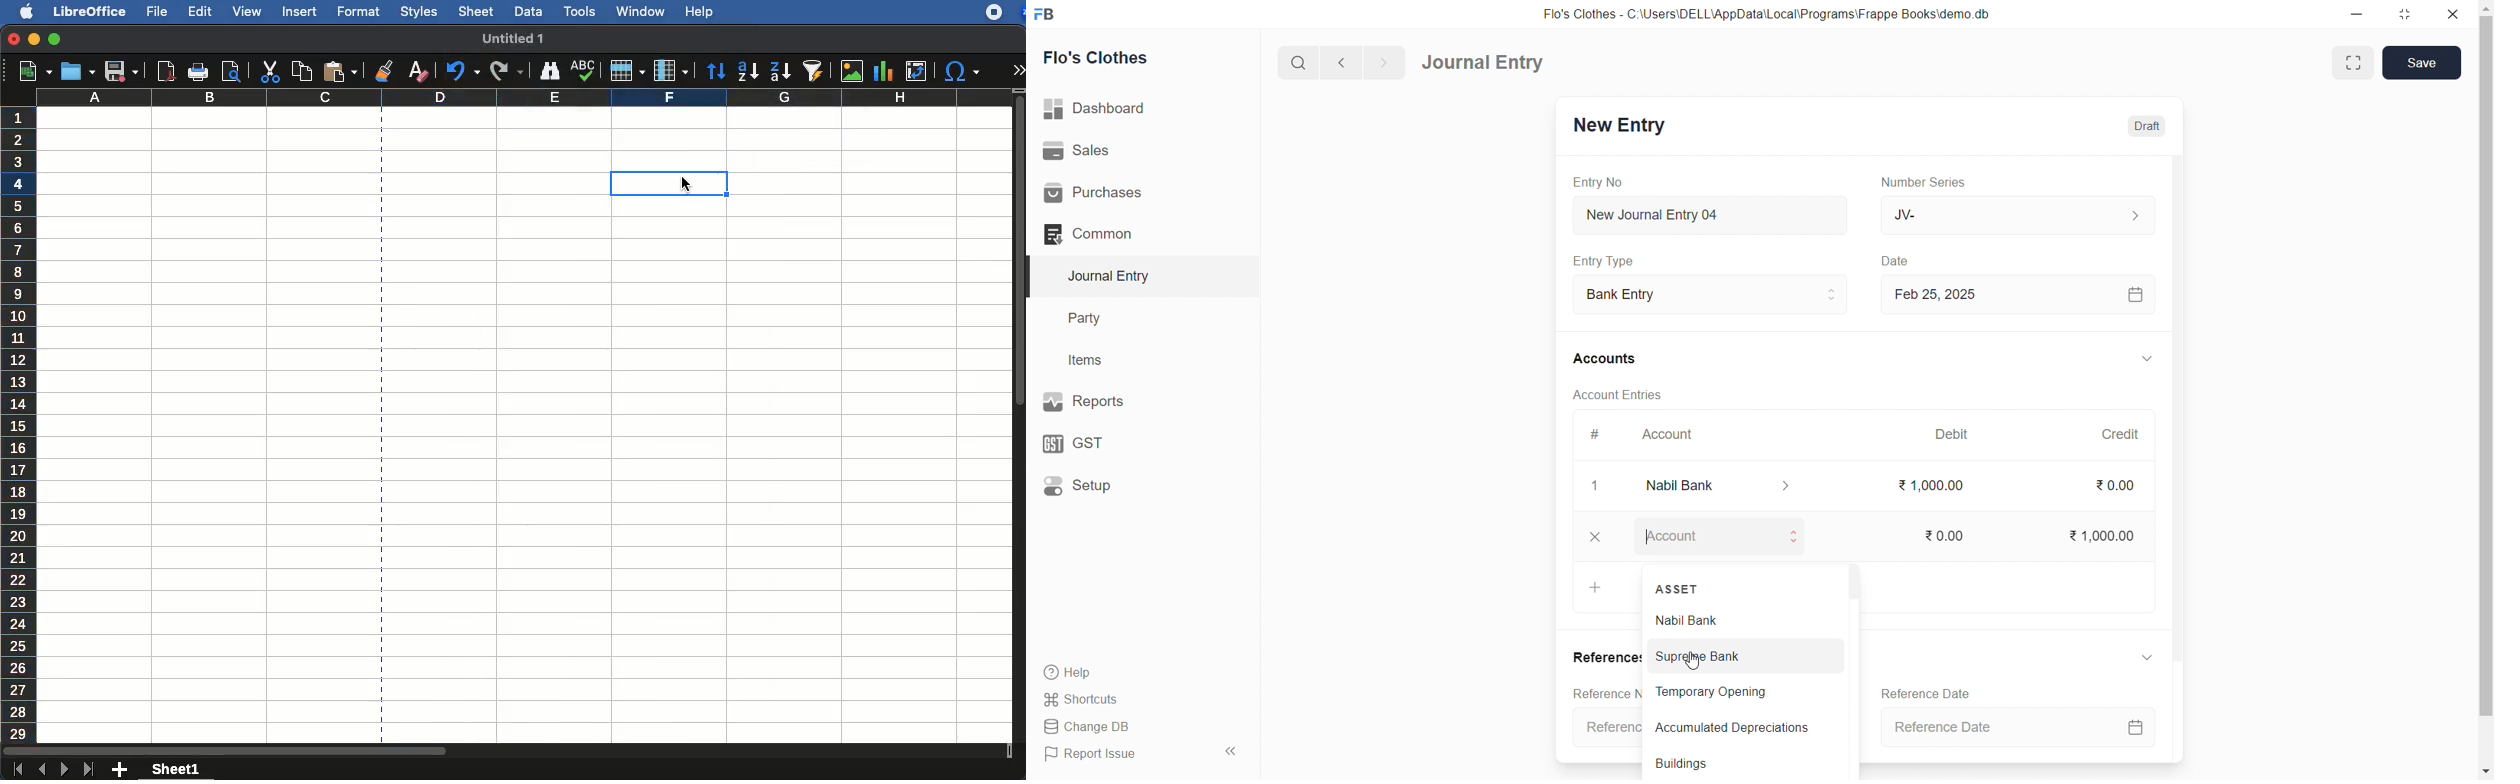 The image size is (2520, 784). Describe the element at coordinates (852, 71) in the screenshot. I see `image` at that location.